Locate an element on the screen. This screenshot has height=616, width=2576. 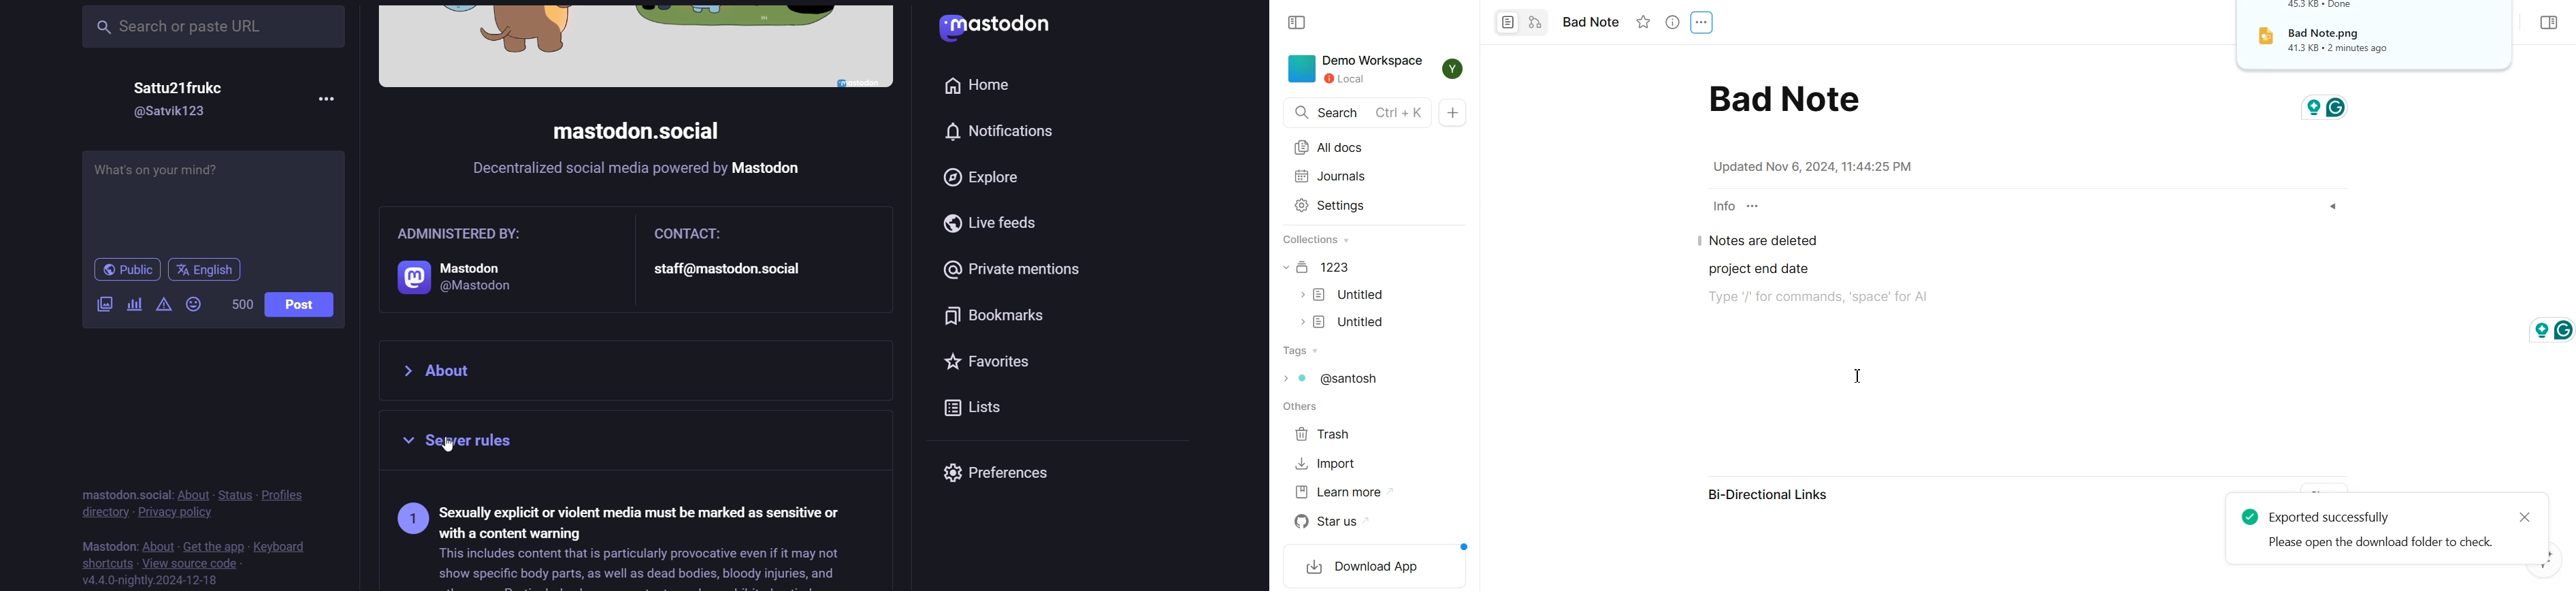
grammarly is located at coordinates (2325, 104).